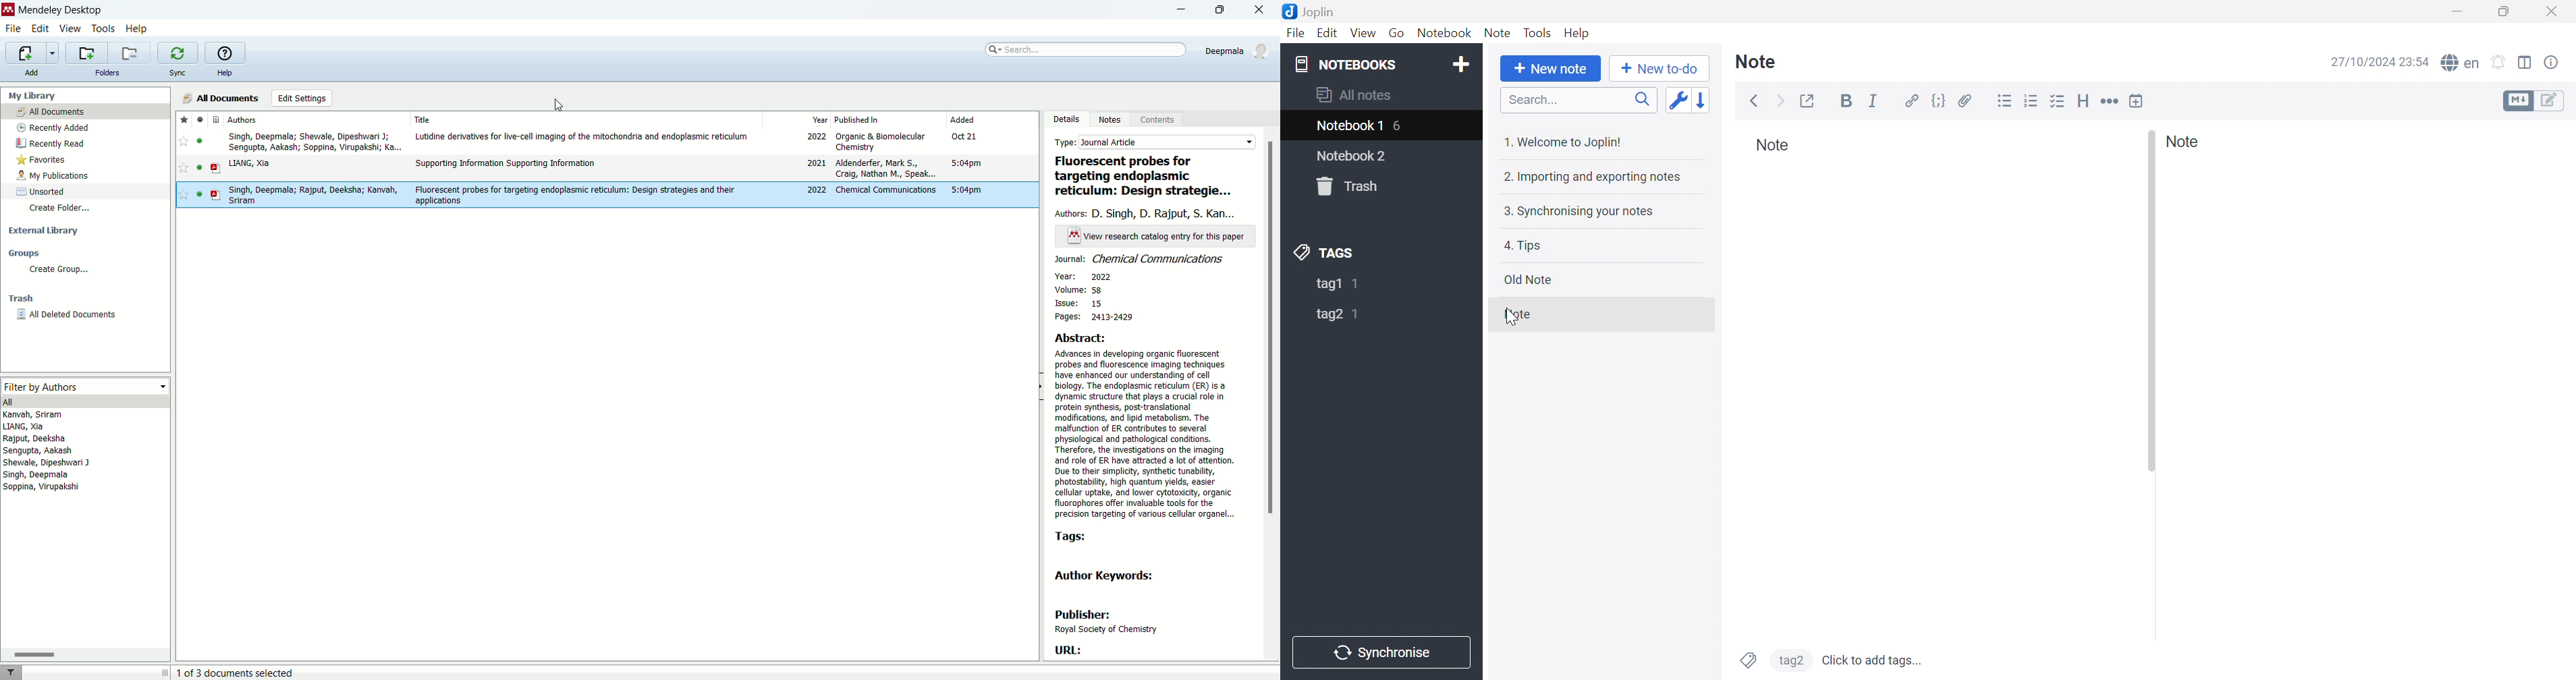  I want to click on Spell checker, so click(2461, 61).